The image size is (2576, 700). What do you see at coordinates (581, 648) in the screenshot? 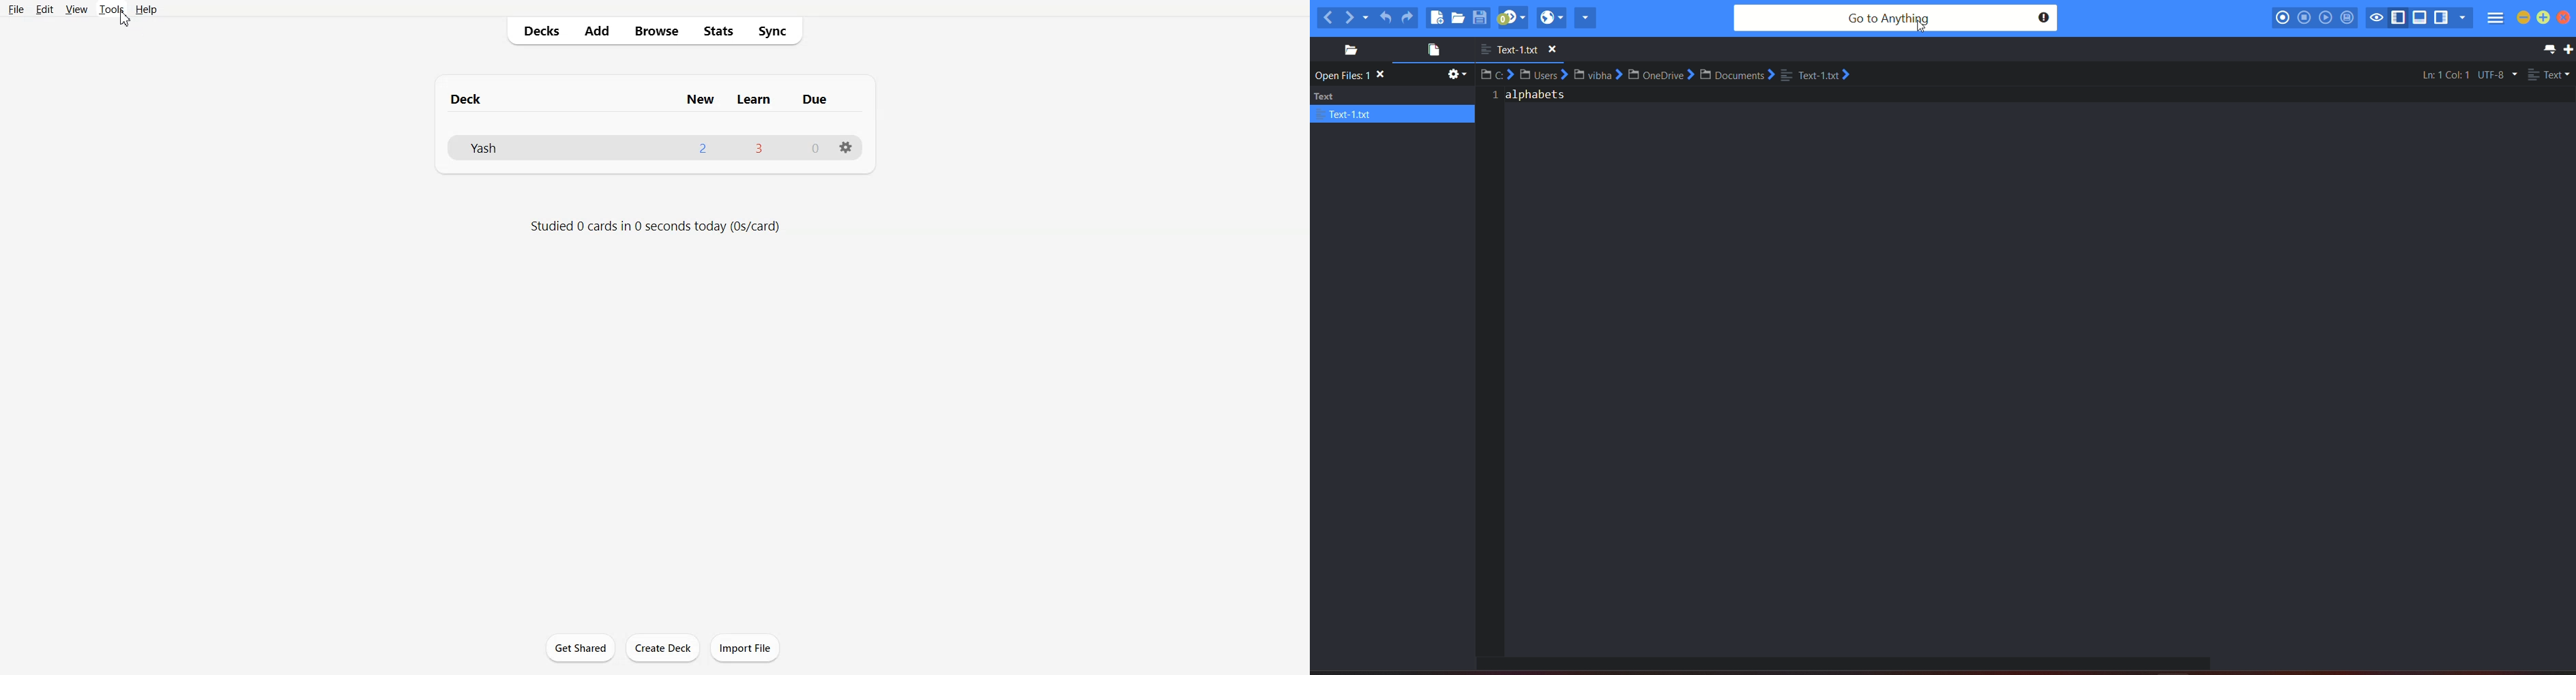
I see `Get Shared` at bounding box center [581, 648].